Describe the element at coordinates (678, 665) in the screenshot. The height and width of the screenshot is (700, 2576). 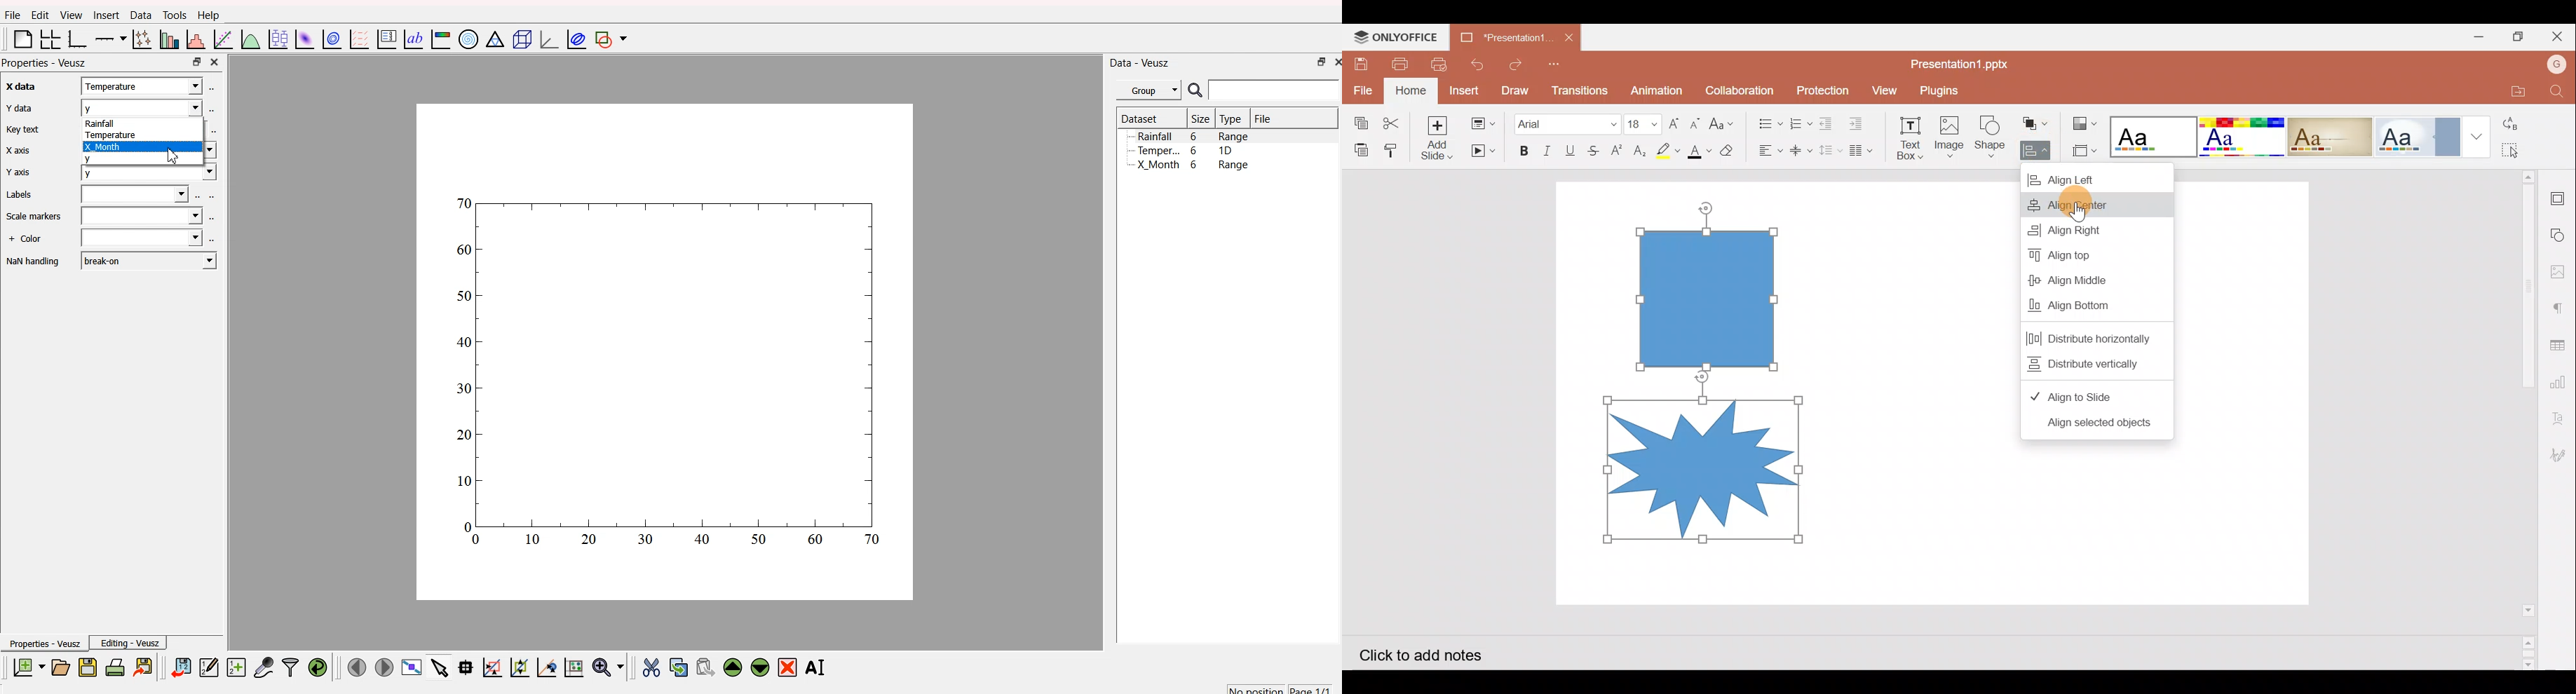
I see `copy the widget` at that location.